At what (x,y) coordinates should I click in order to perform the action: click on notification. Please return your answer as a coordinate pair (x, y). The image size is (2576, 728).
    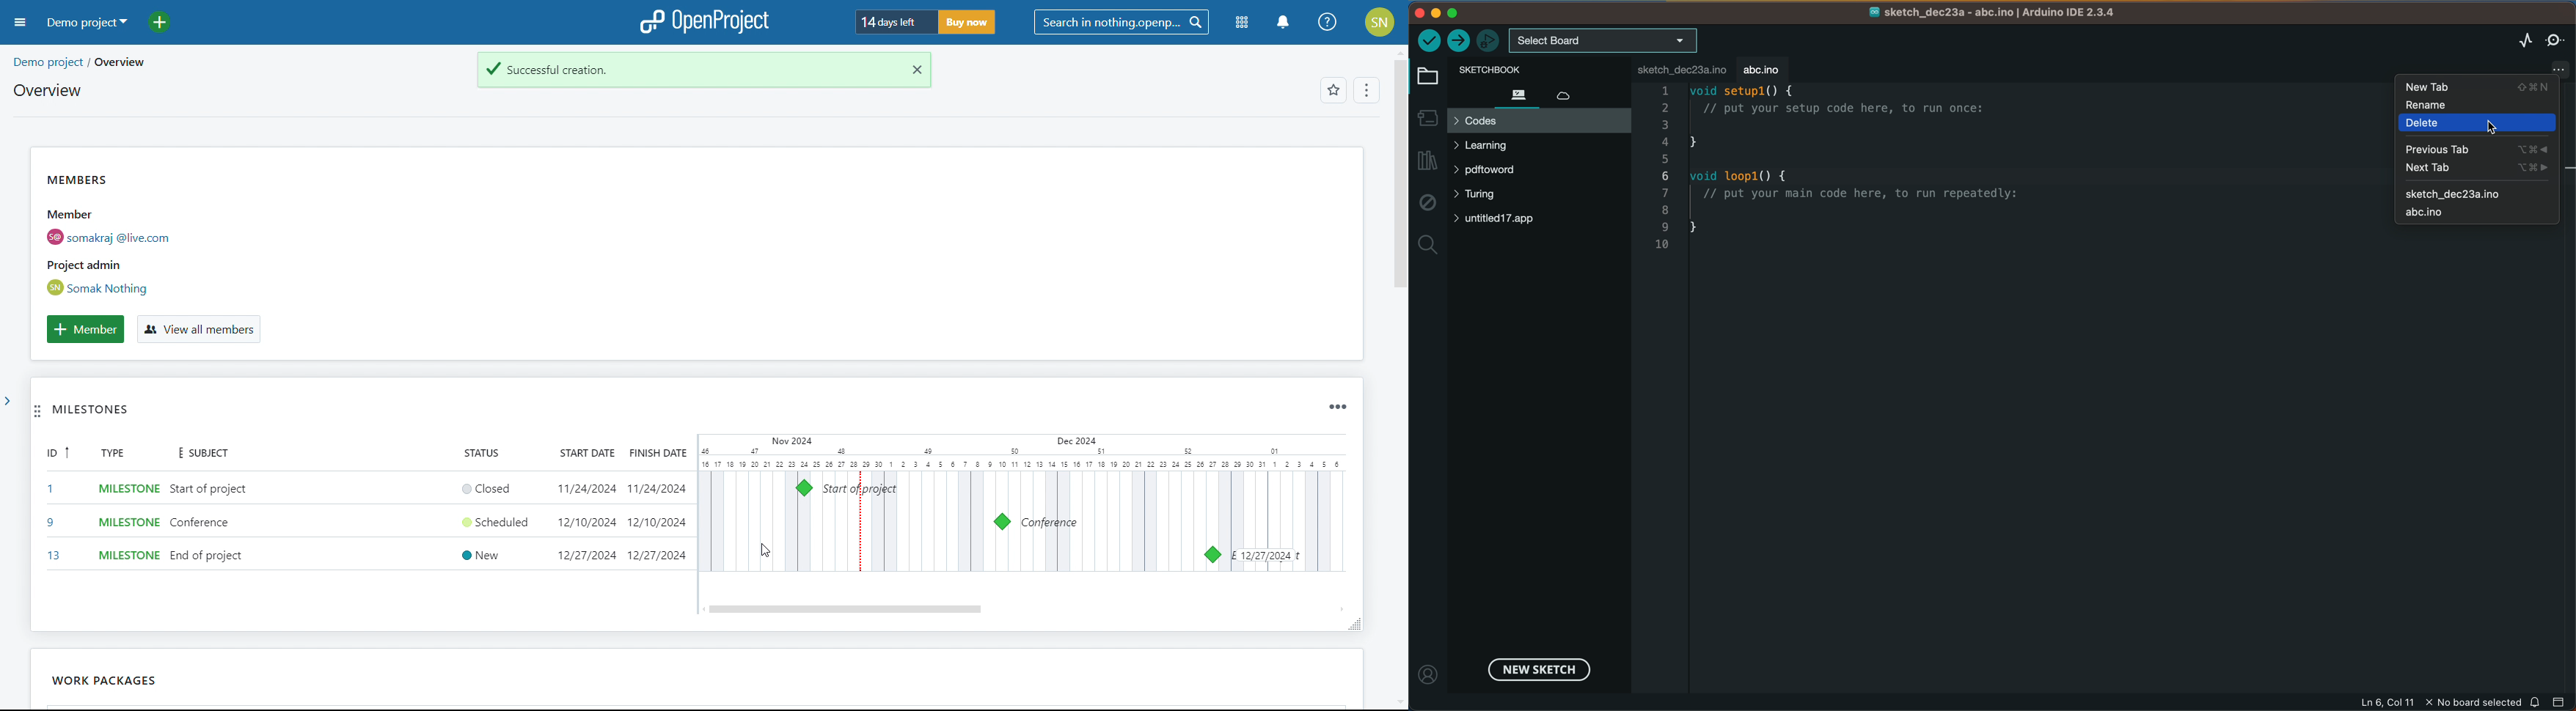
    Looking at the image, I should click on (1282, 23).